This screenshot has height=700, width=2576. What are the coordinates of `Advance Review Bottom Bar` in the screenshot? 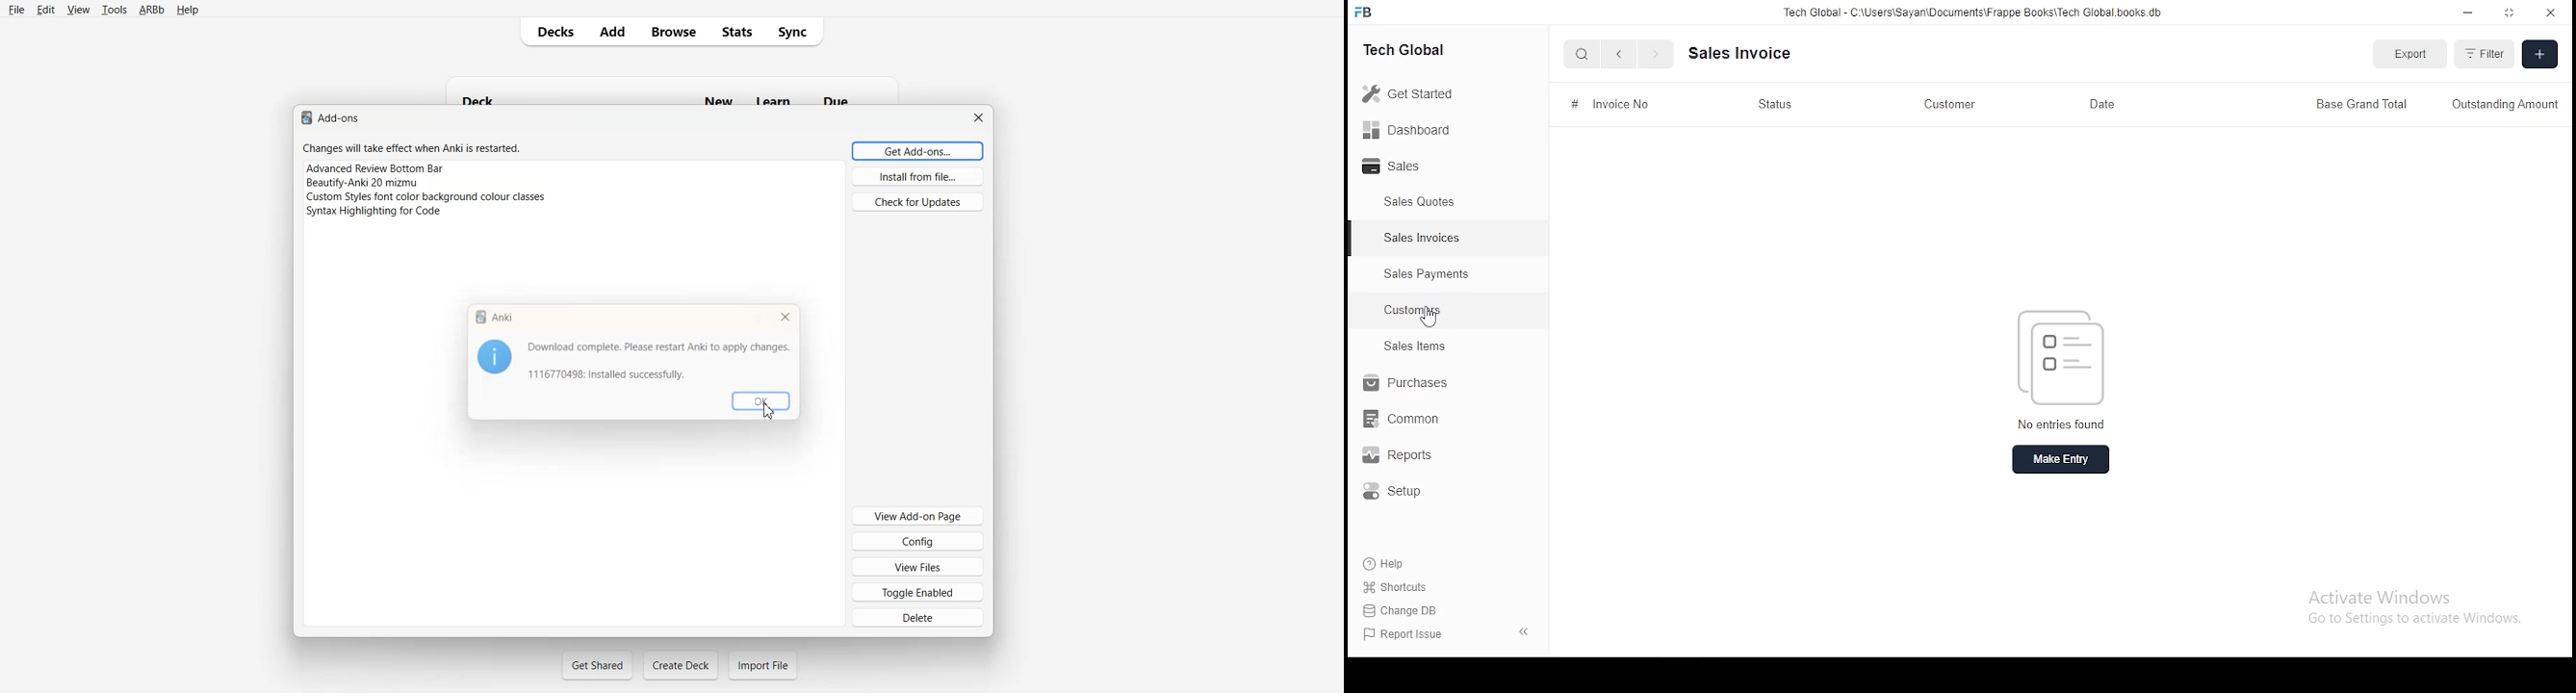 It's located at (575, 167).